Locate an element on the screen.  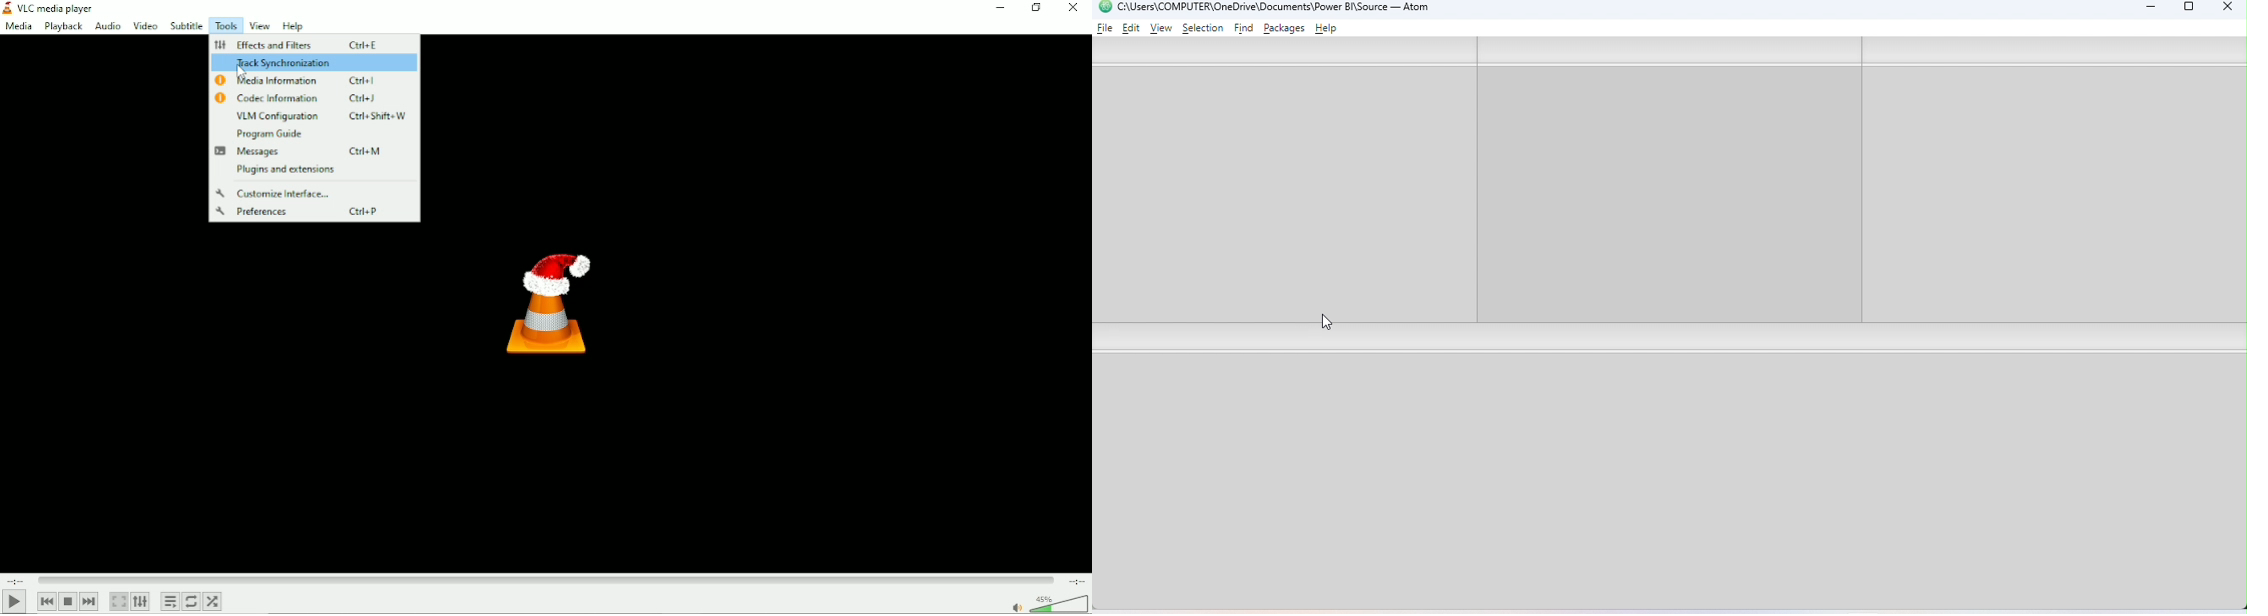
Packages is located at coordinates (1287, 28).